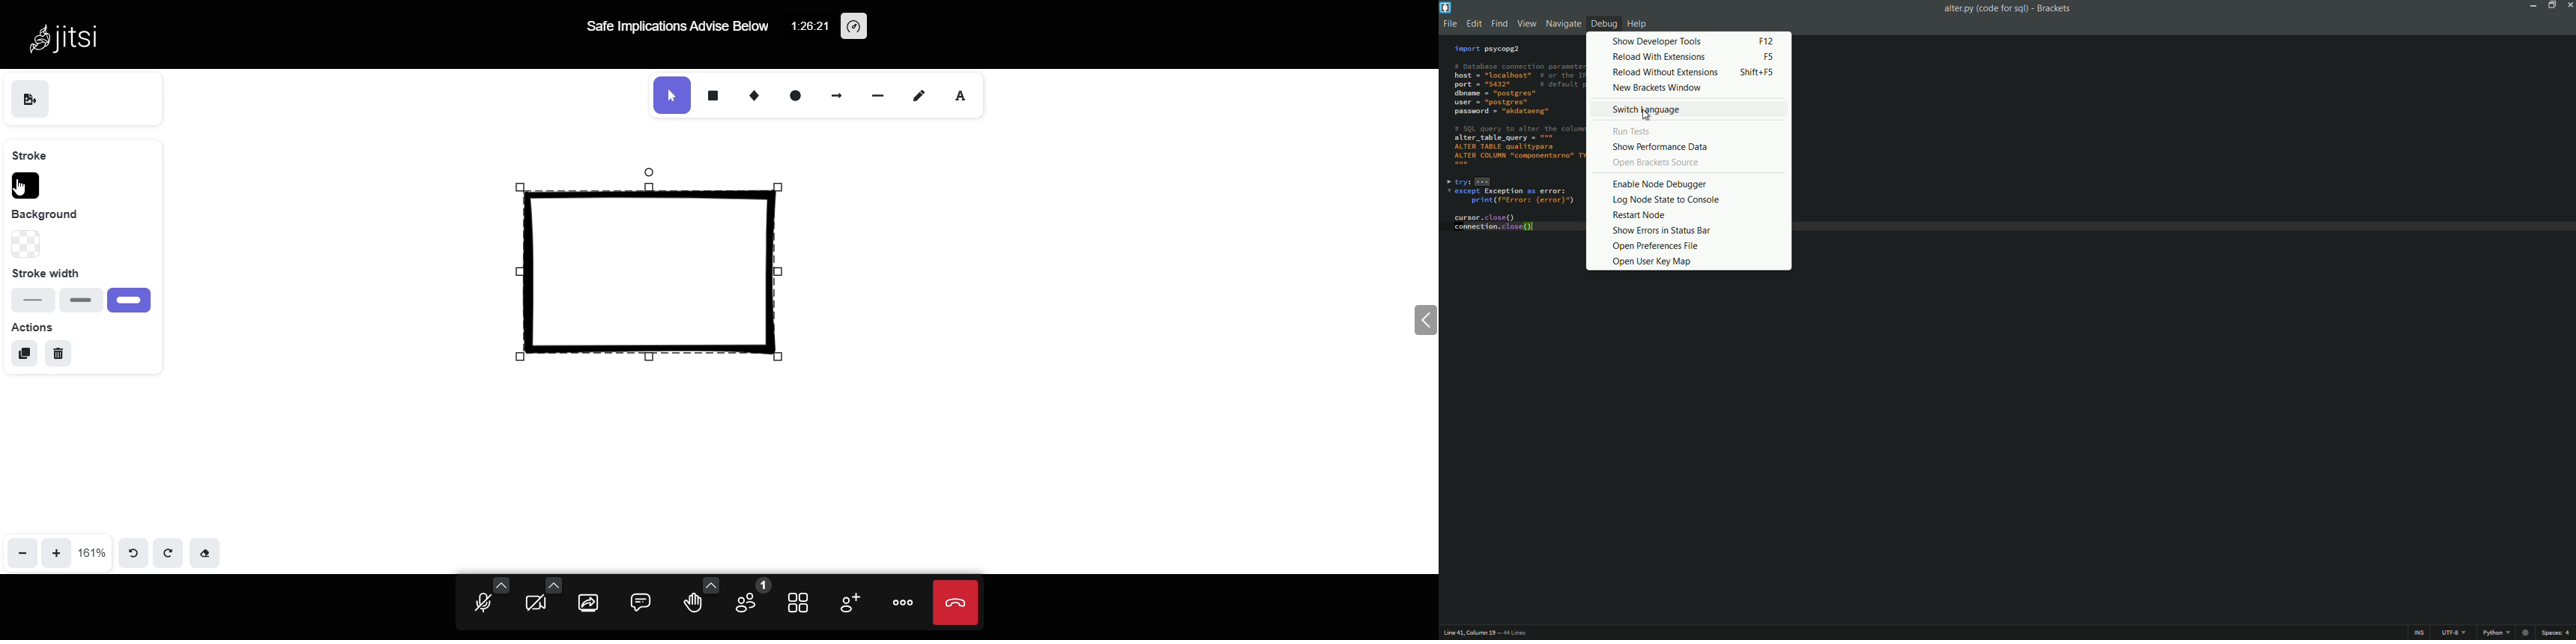  I want to click on draw, so click(921, 93).